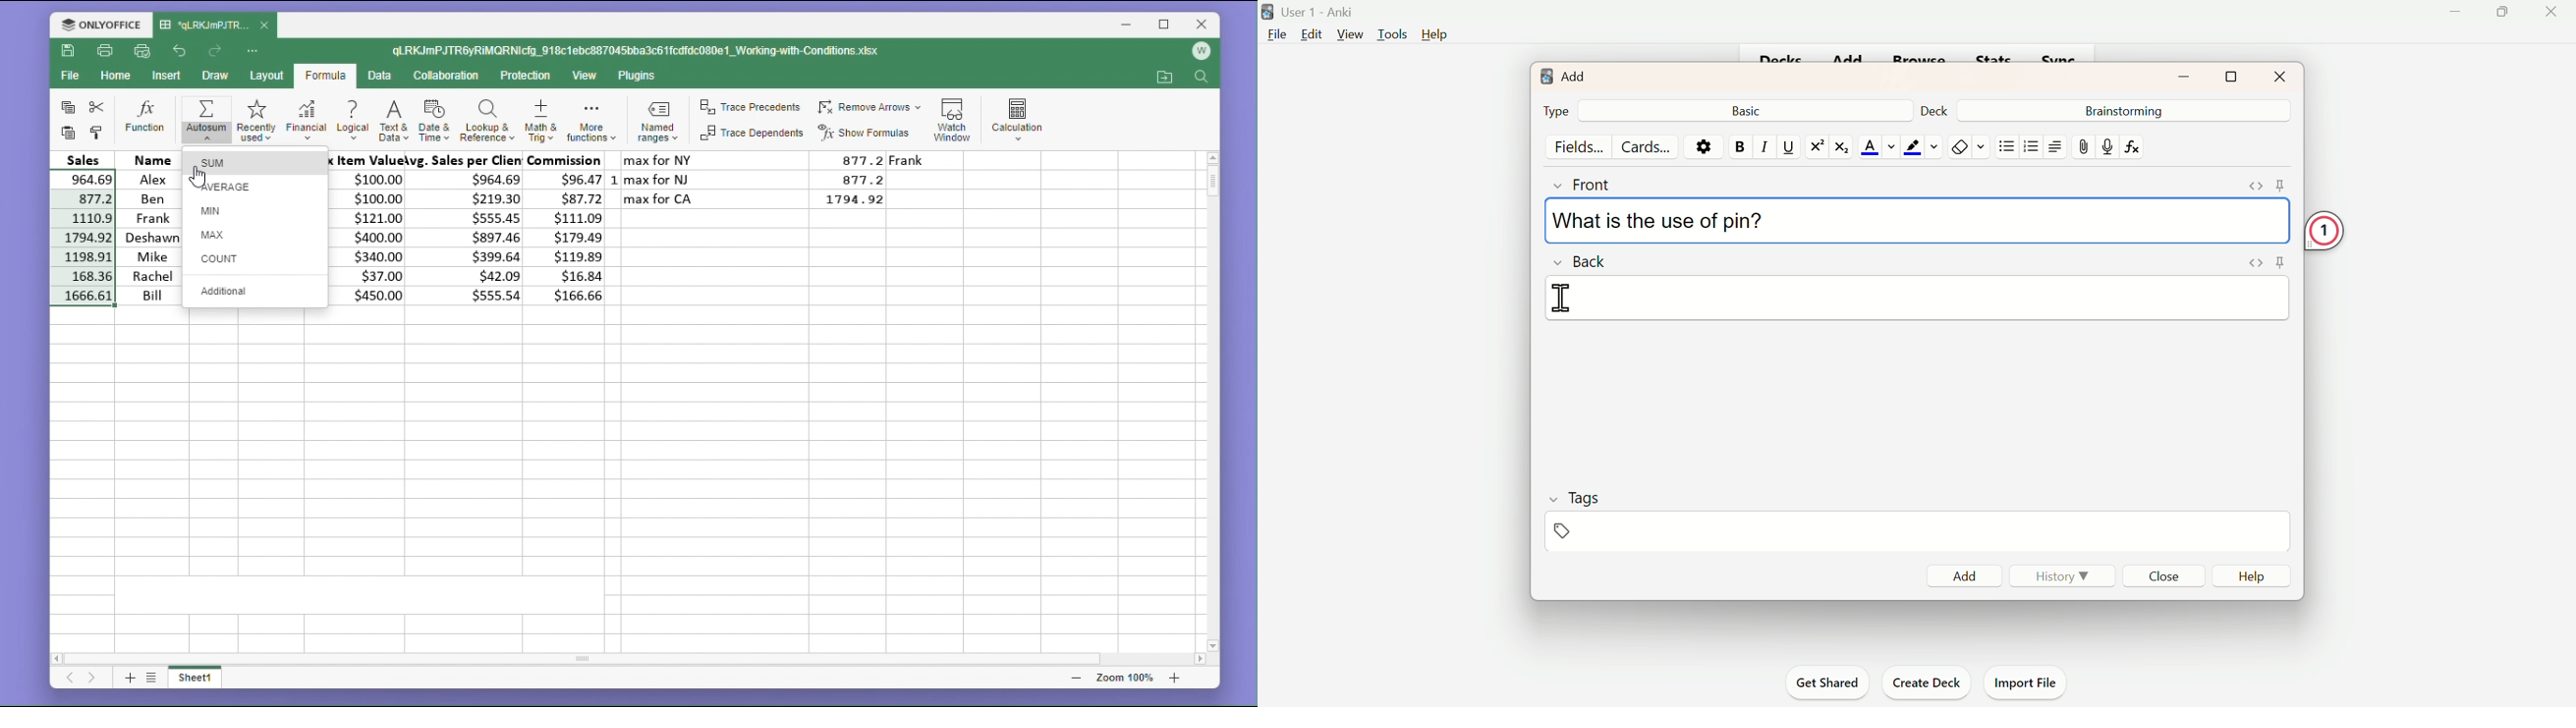 The height and width of the screenshot is (728, 2576). I want to click on Italiac, so click(1763, 146).